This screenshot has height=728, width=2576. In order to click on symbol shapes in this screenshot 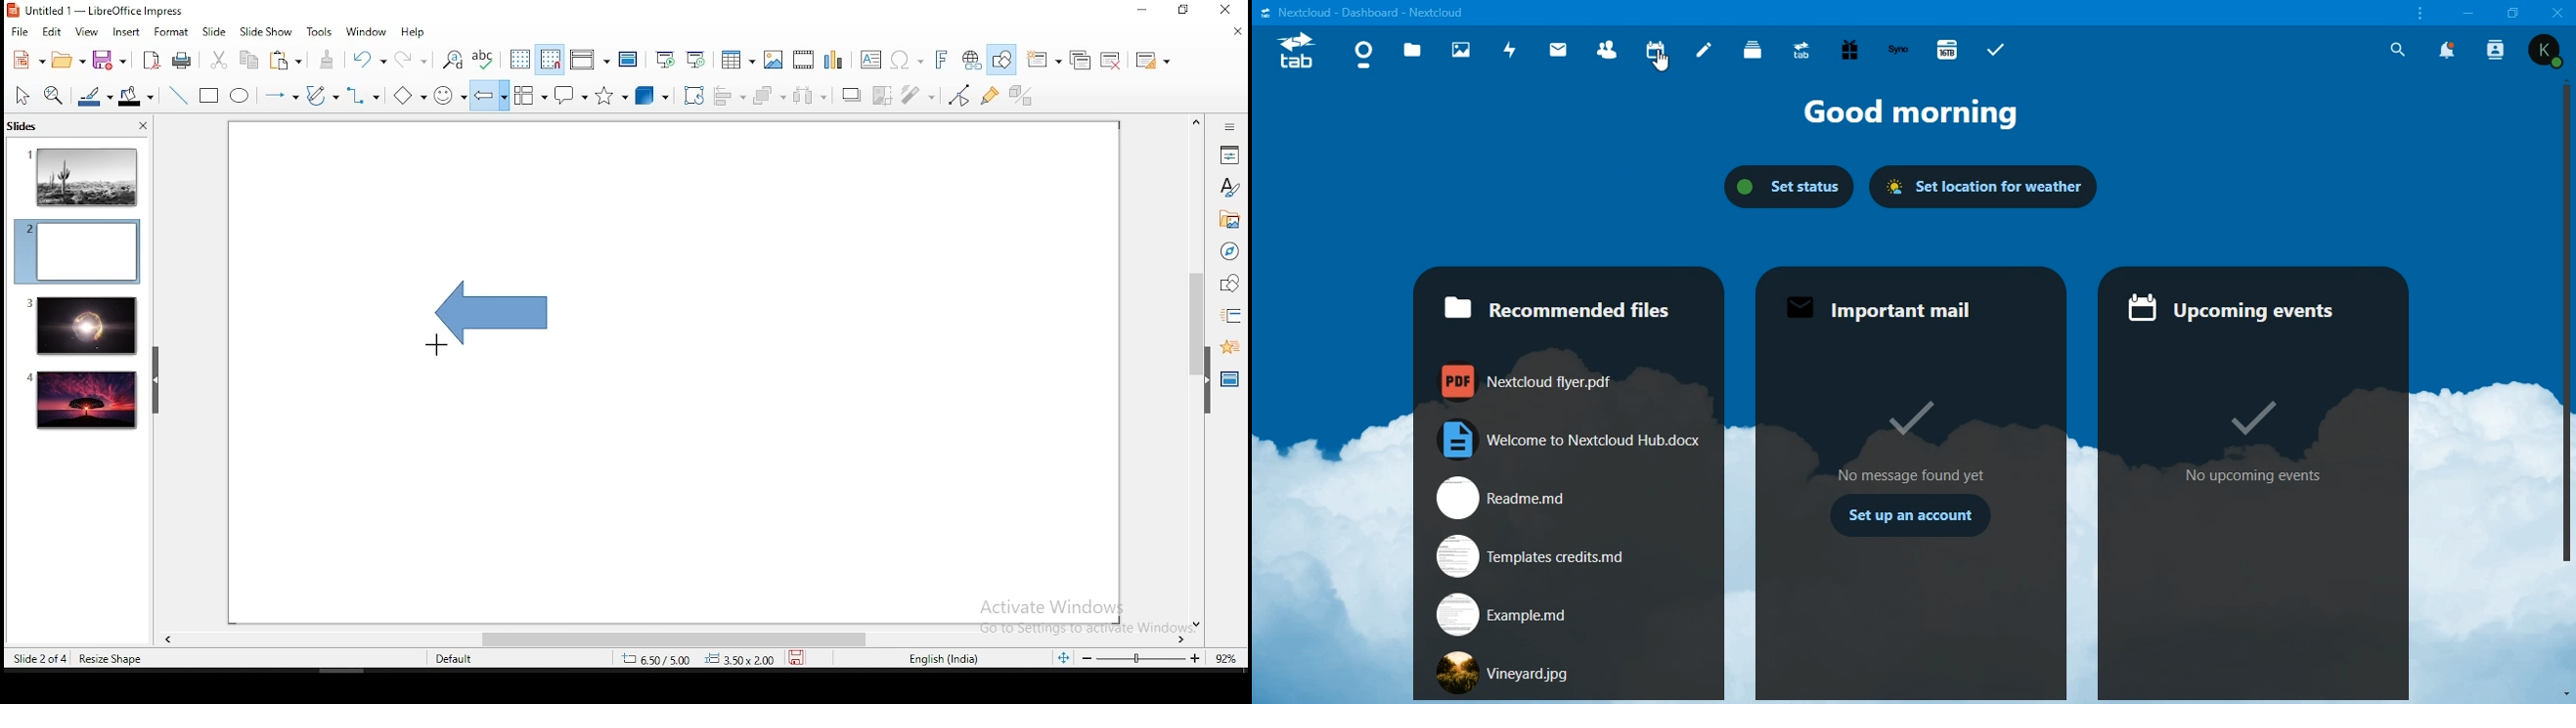, I will do `click(450, 96)`.